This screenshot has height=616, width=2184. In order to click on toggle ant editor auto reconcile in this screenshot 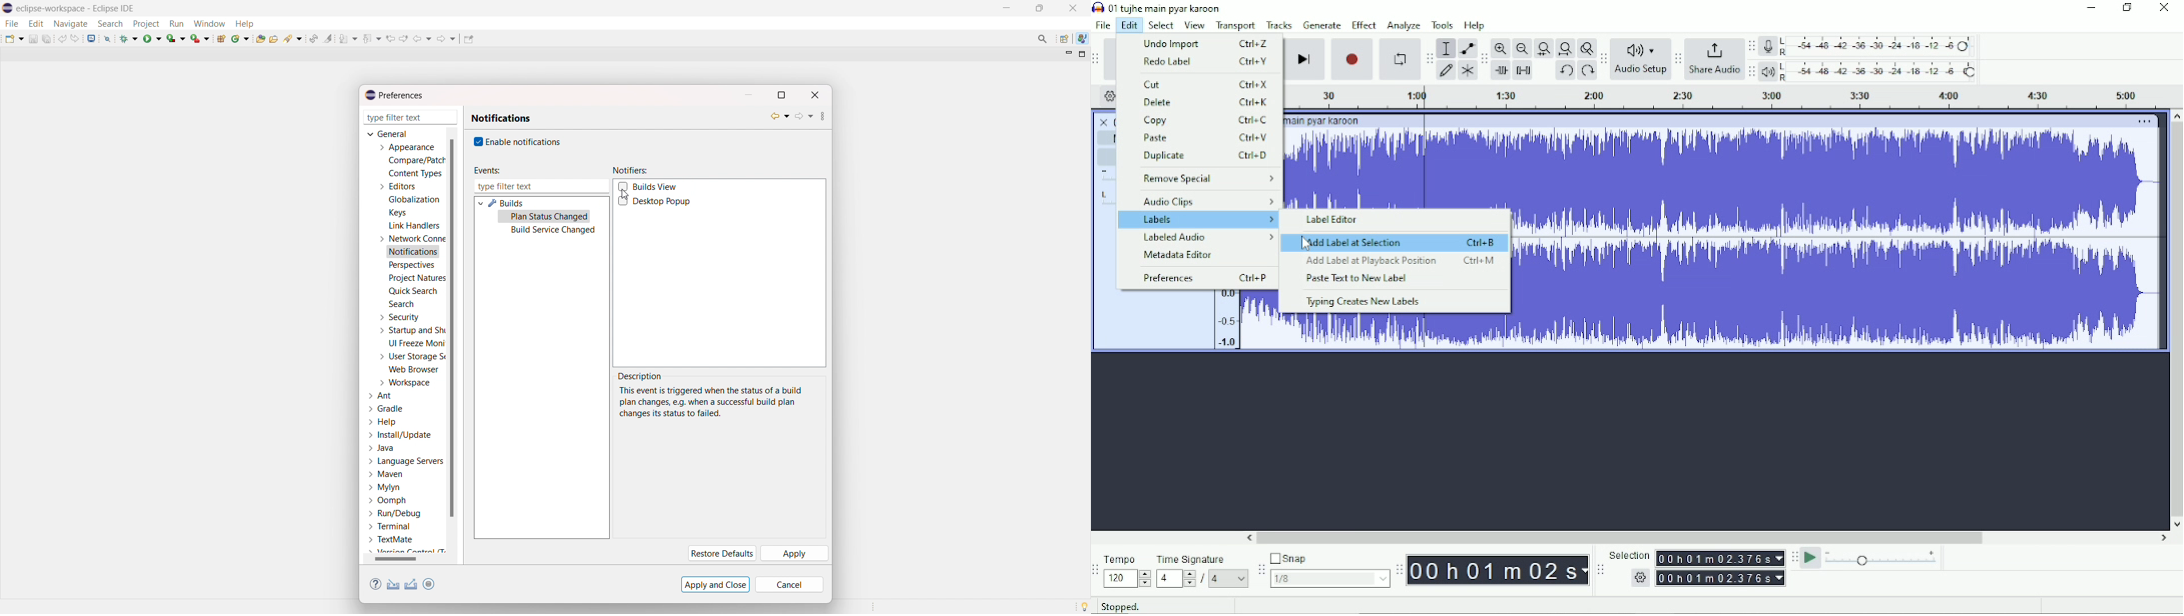, I will do `click(313, 38)`.